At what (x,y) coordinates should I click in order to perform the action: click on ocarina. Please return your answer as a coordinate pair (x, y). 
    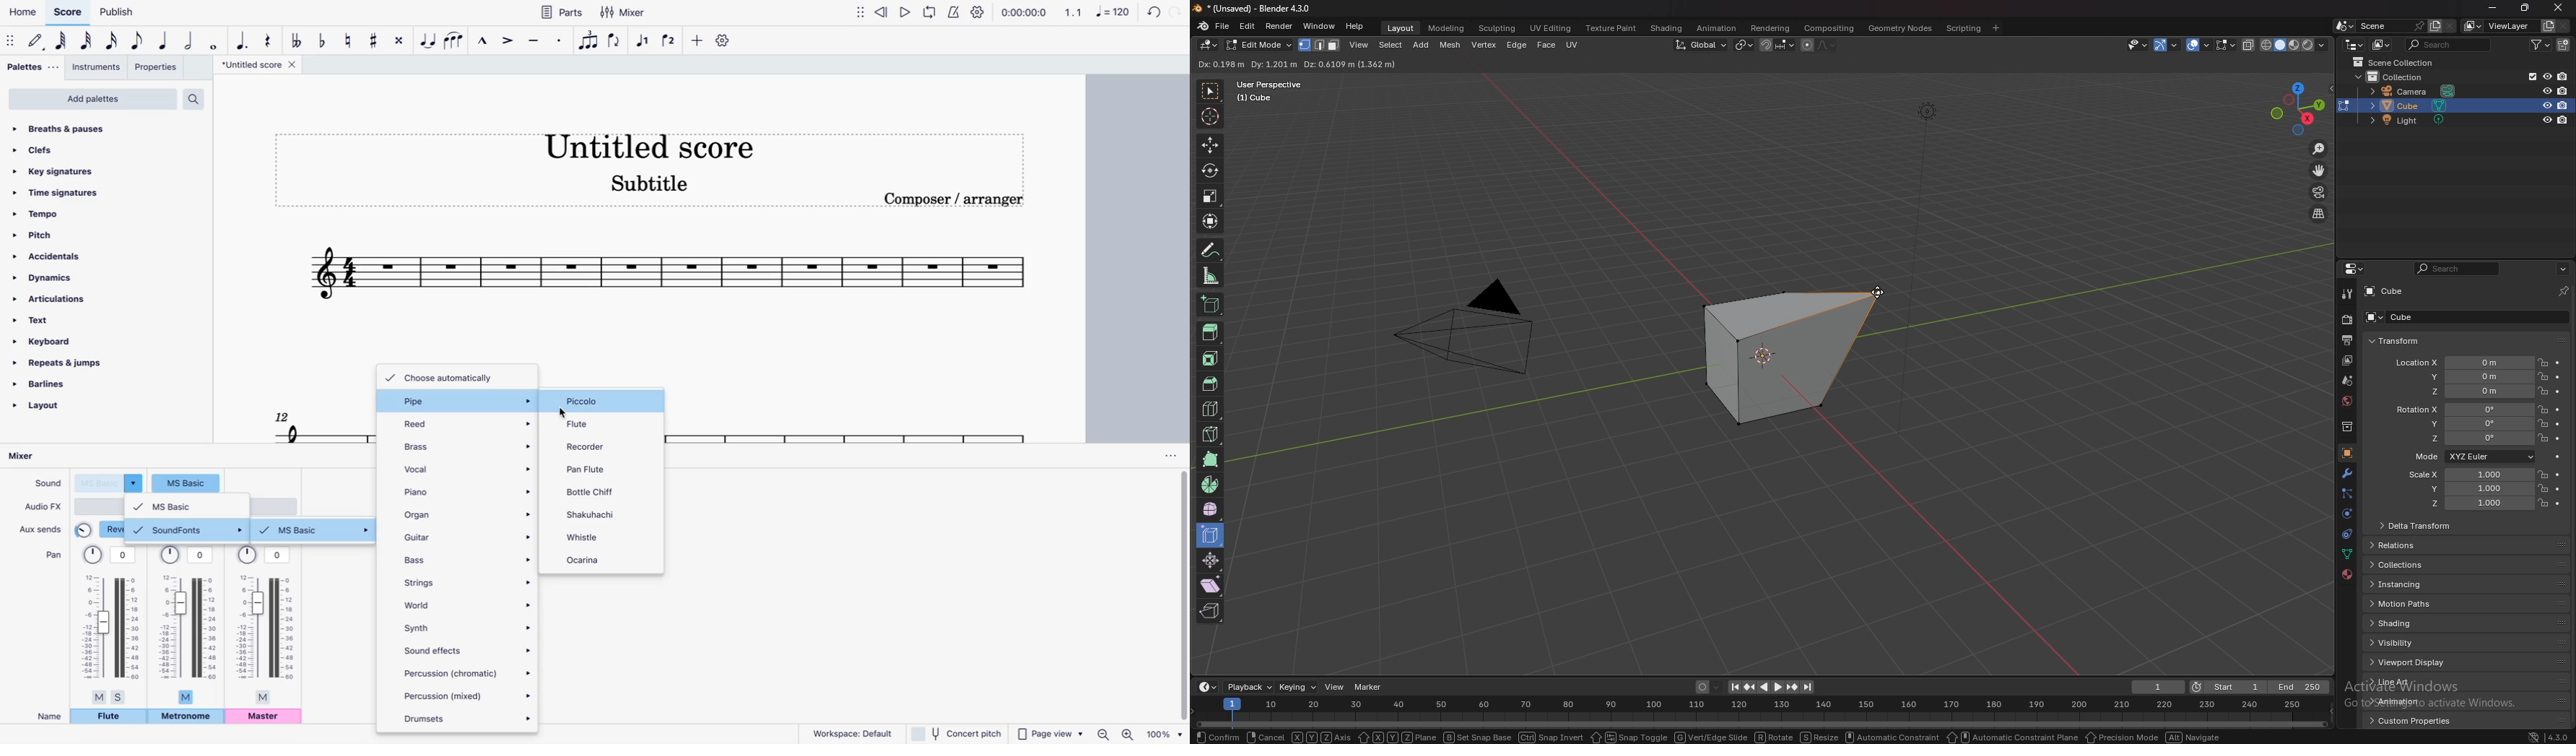
    Looking at the image, I should click on (587, 563).